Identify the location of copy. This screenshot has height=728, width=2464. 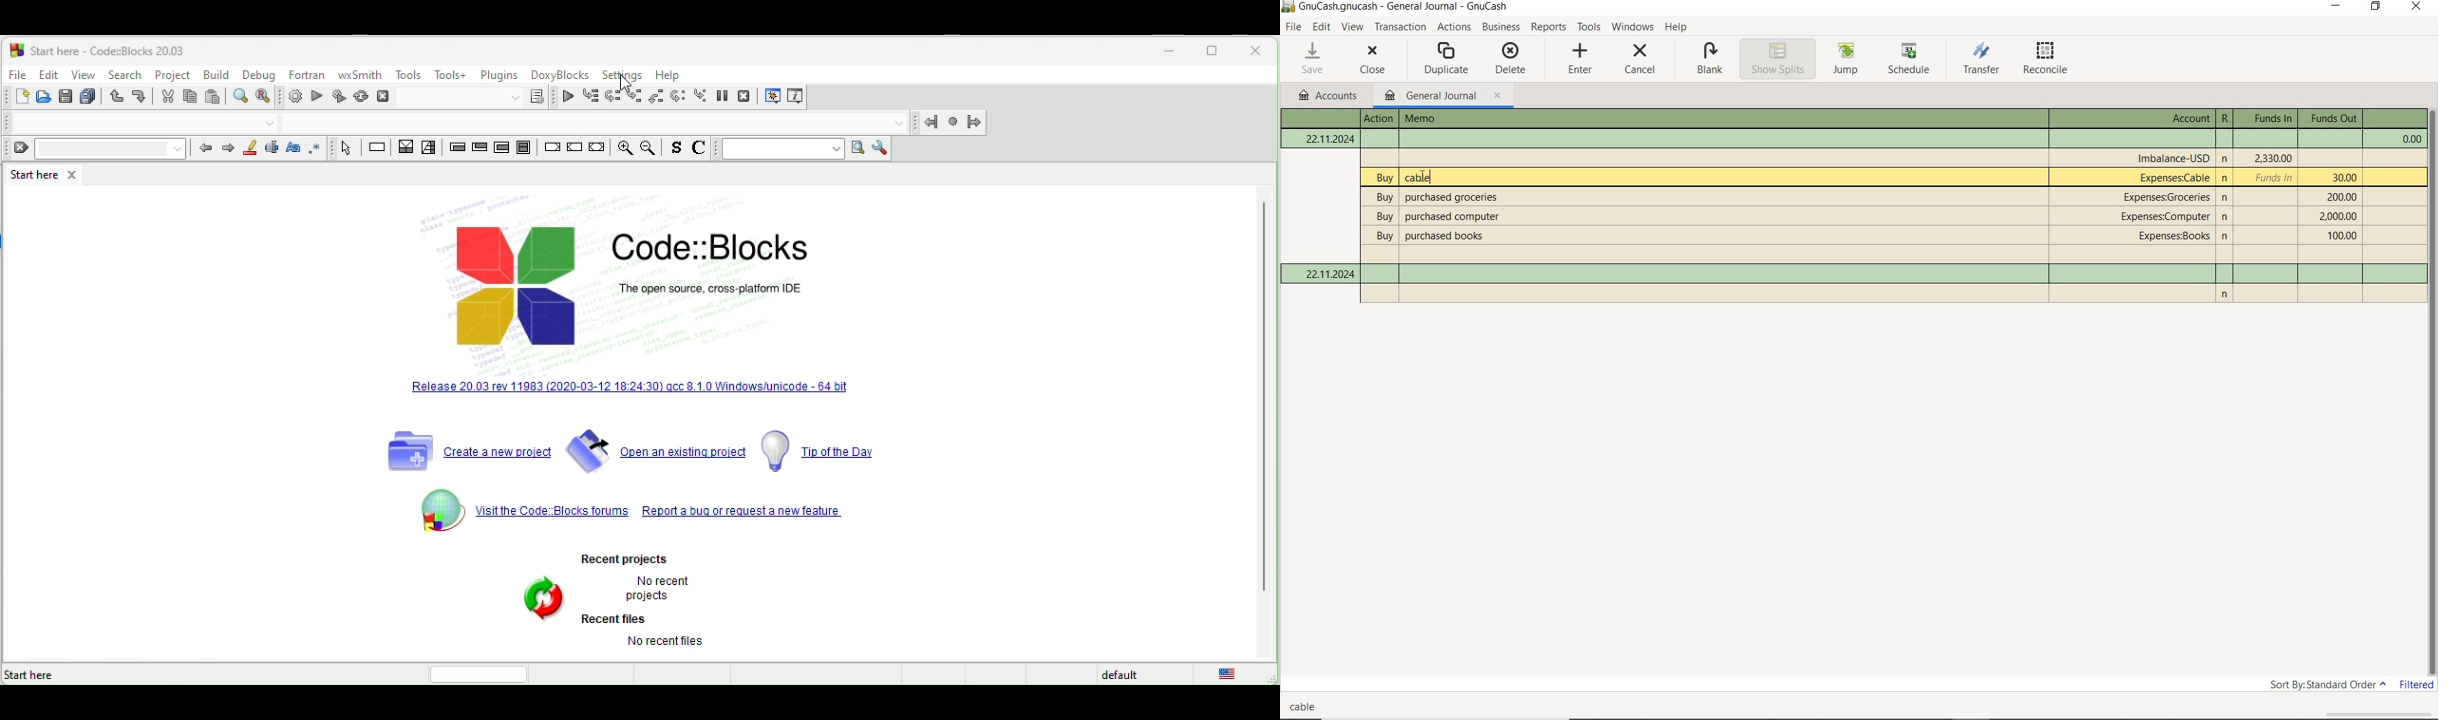
(191, 98).